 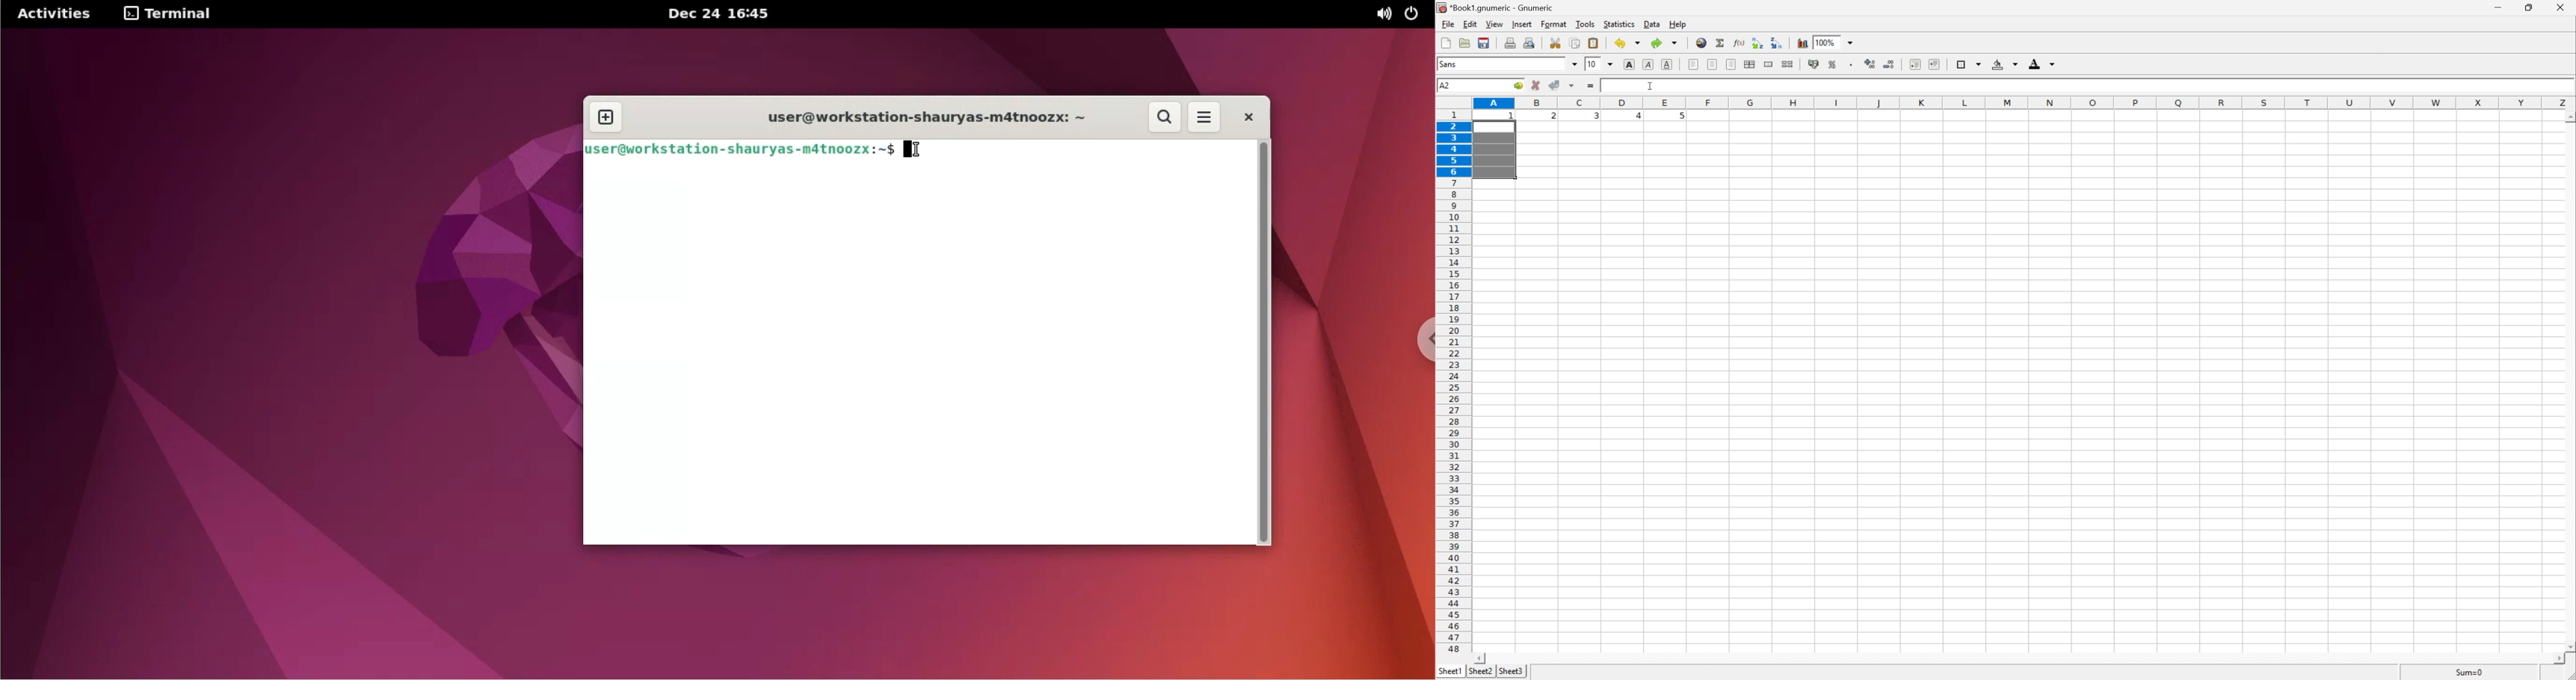 What do you see at coordinates (2462, 672) in the screenshot?
I see `sum=0` at bounding box center [2462, 672].